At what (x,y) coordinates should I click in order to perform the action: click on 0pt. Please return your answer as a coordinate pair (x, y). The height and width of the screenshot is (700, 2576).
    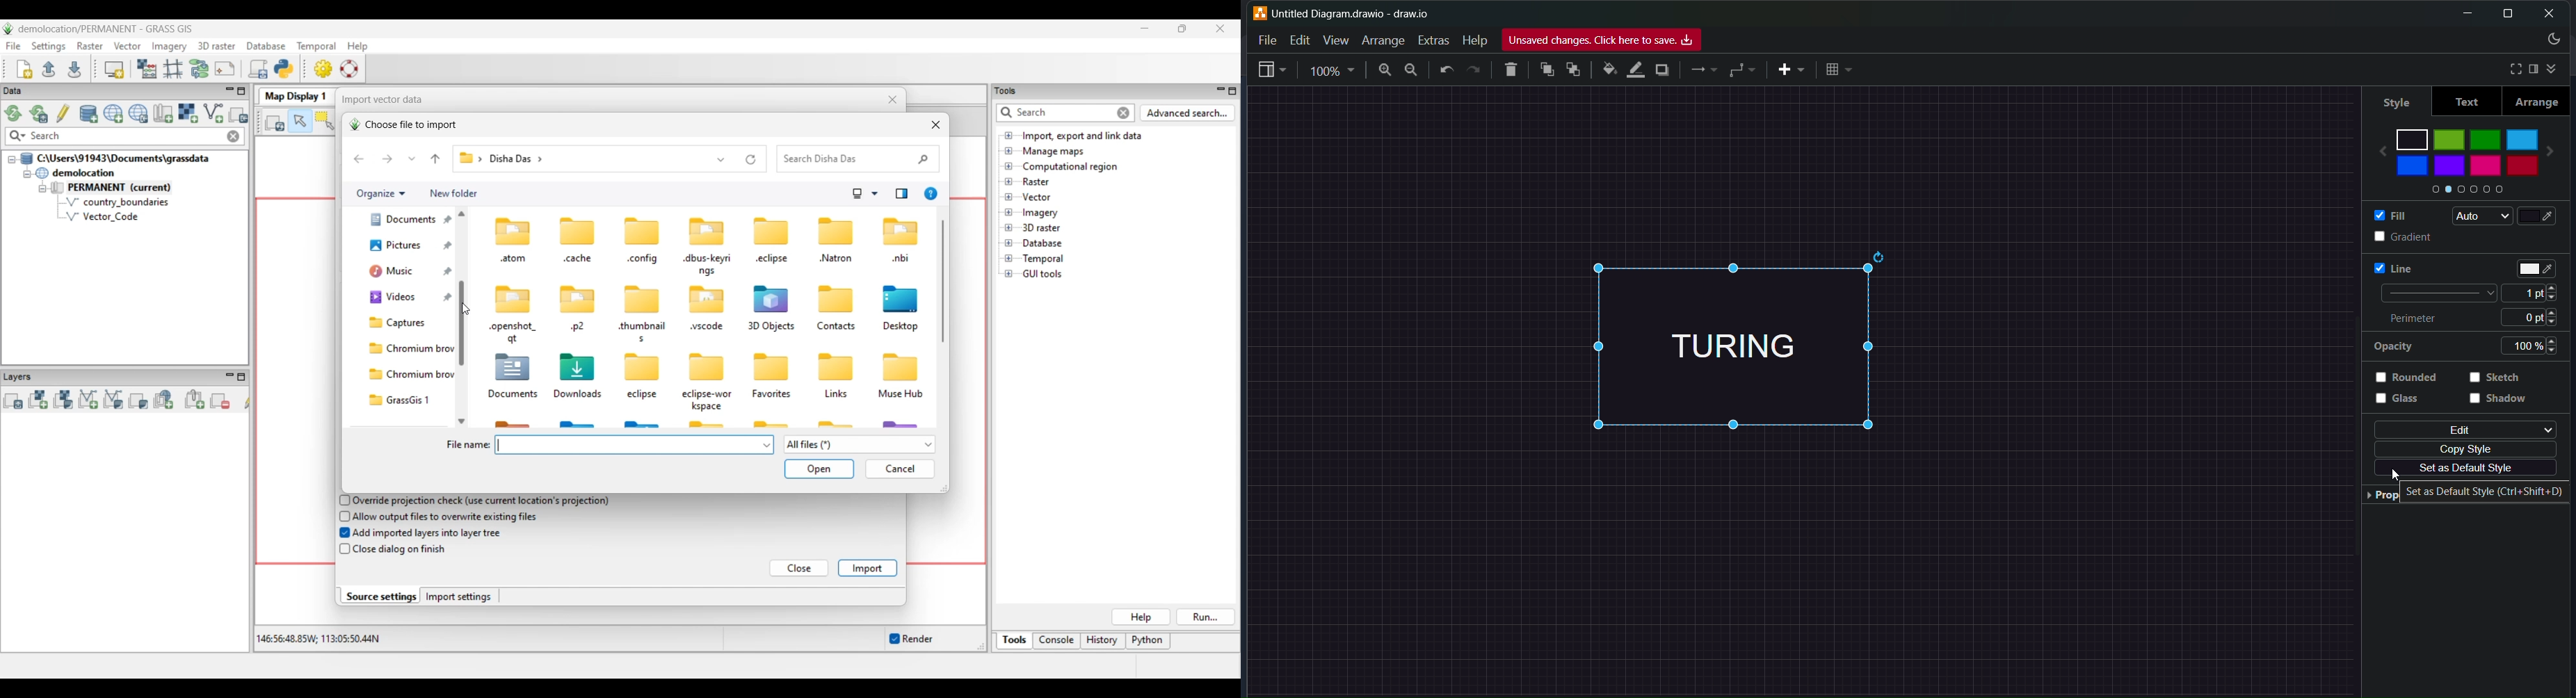
    Looking at the image, I should click on (2540, 316).